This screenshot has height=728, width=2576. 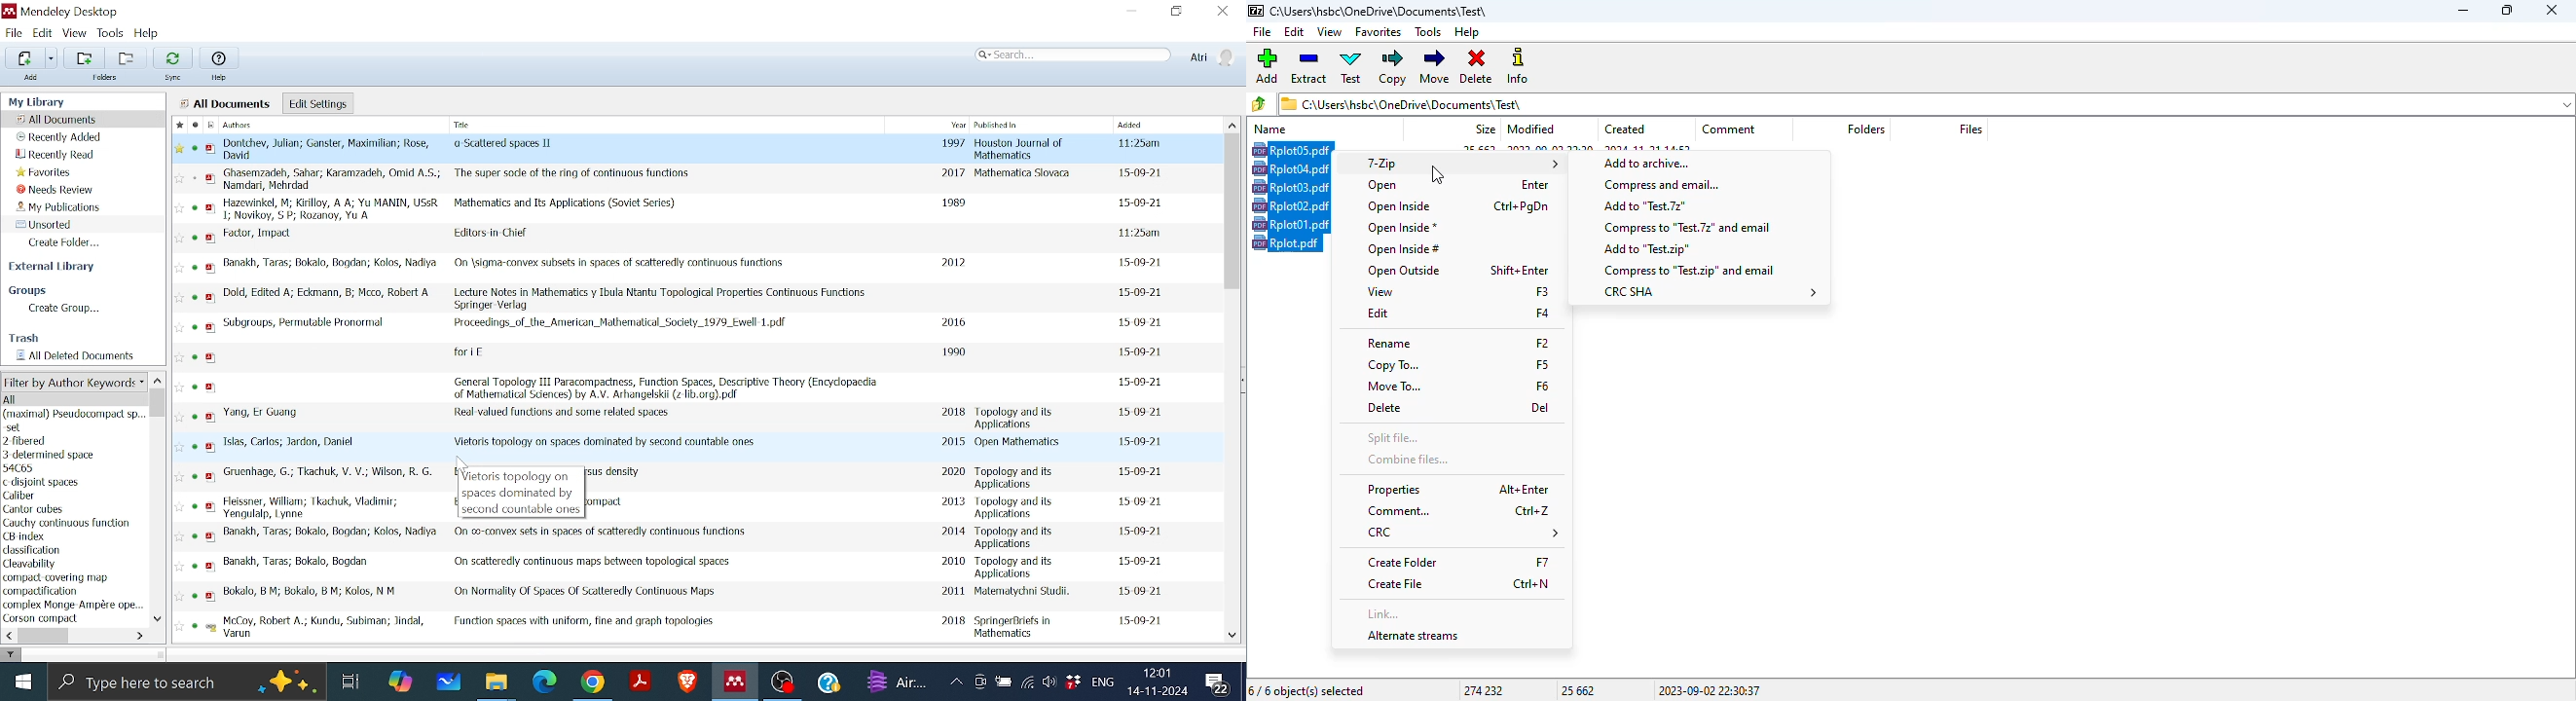 What do you see at coordinates (44, 637) in the screenshot?
I see `Horizontal scrollbar` at bounding box center [44, 637].